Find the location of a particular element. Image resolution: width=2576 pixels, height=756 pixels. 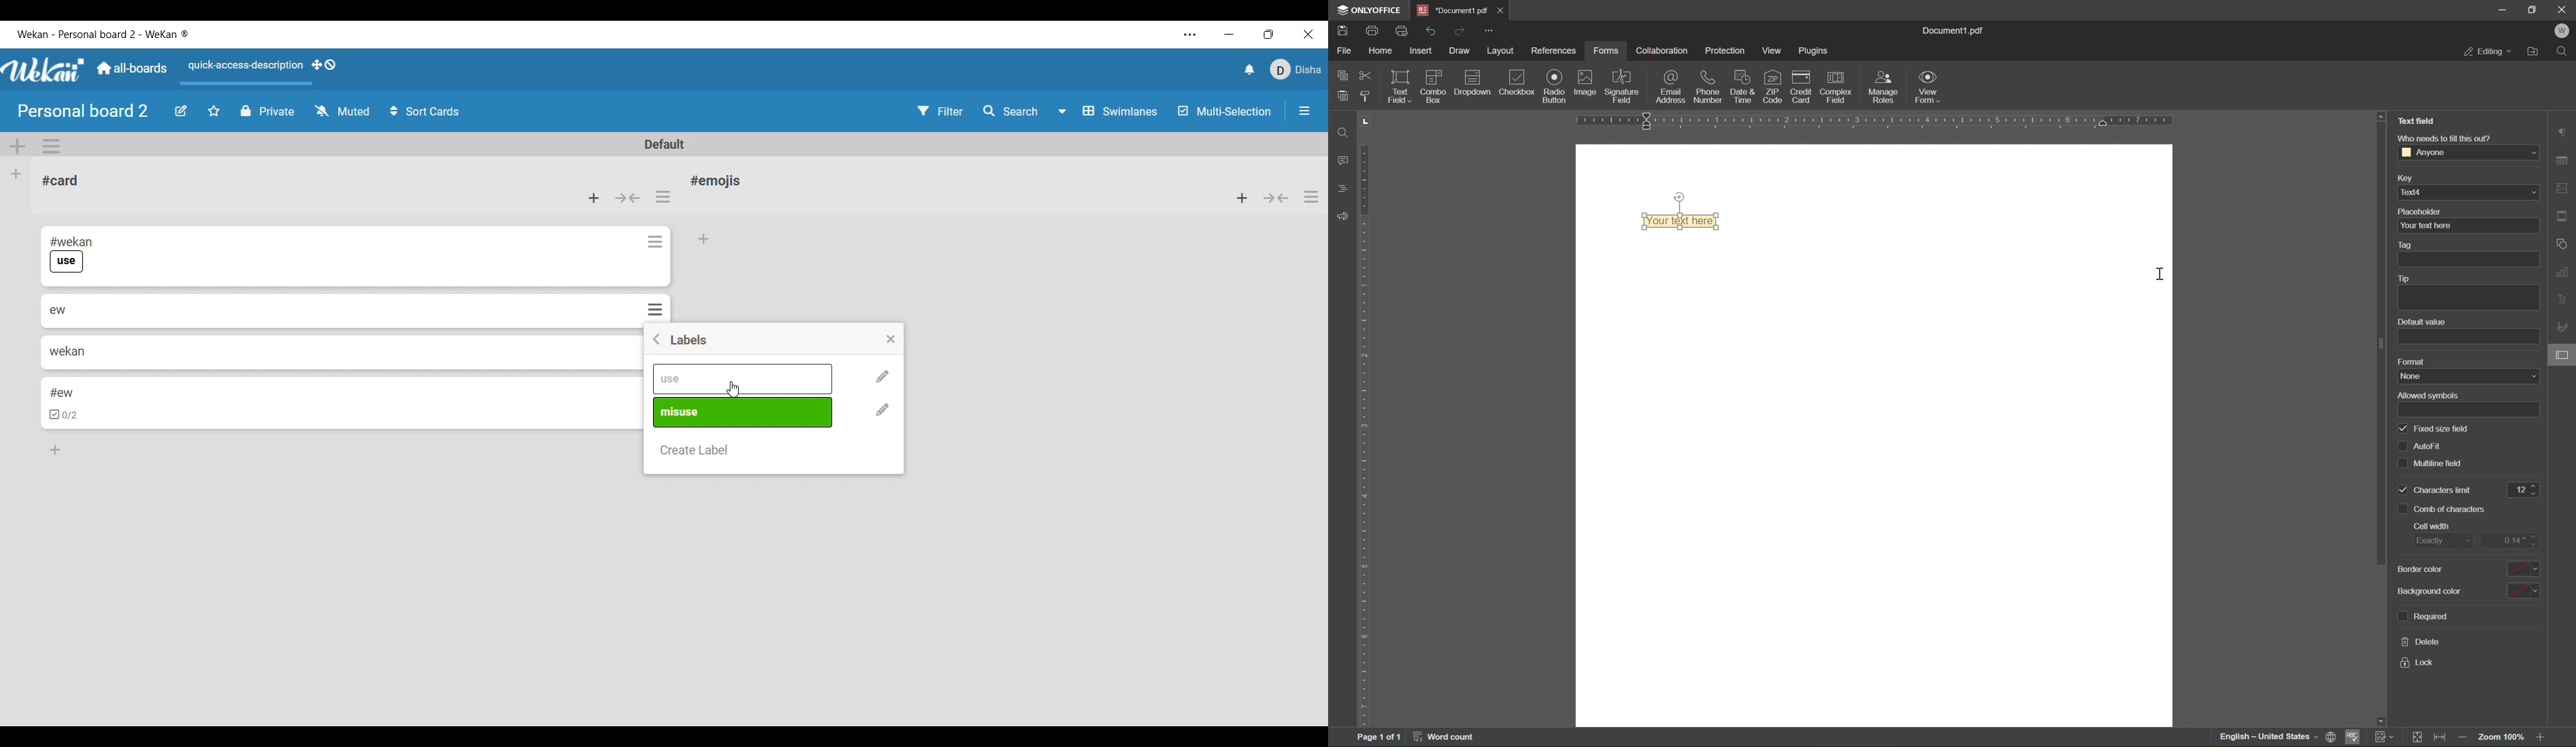

exactly is located at coordinates (2443, 539).